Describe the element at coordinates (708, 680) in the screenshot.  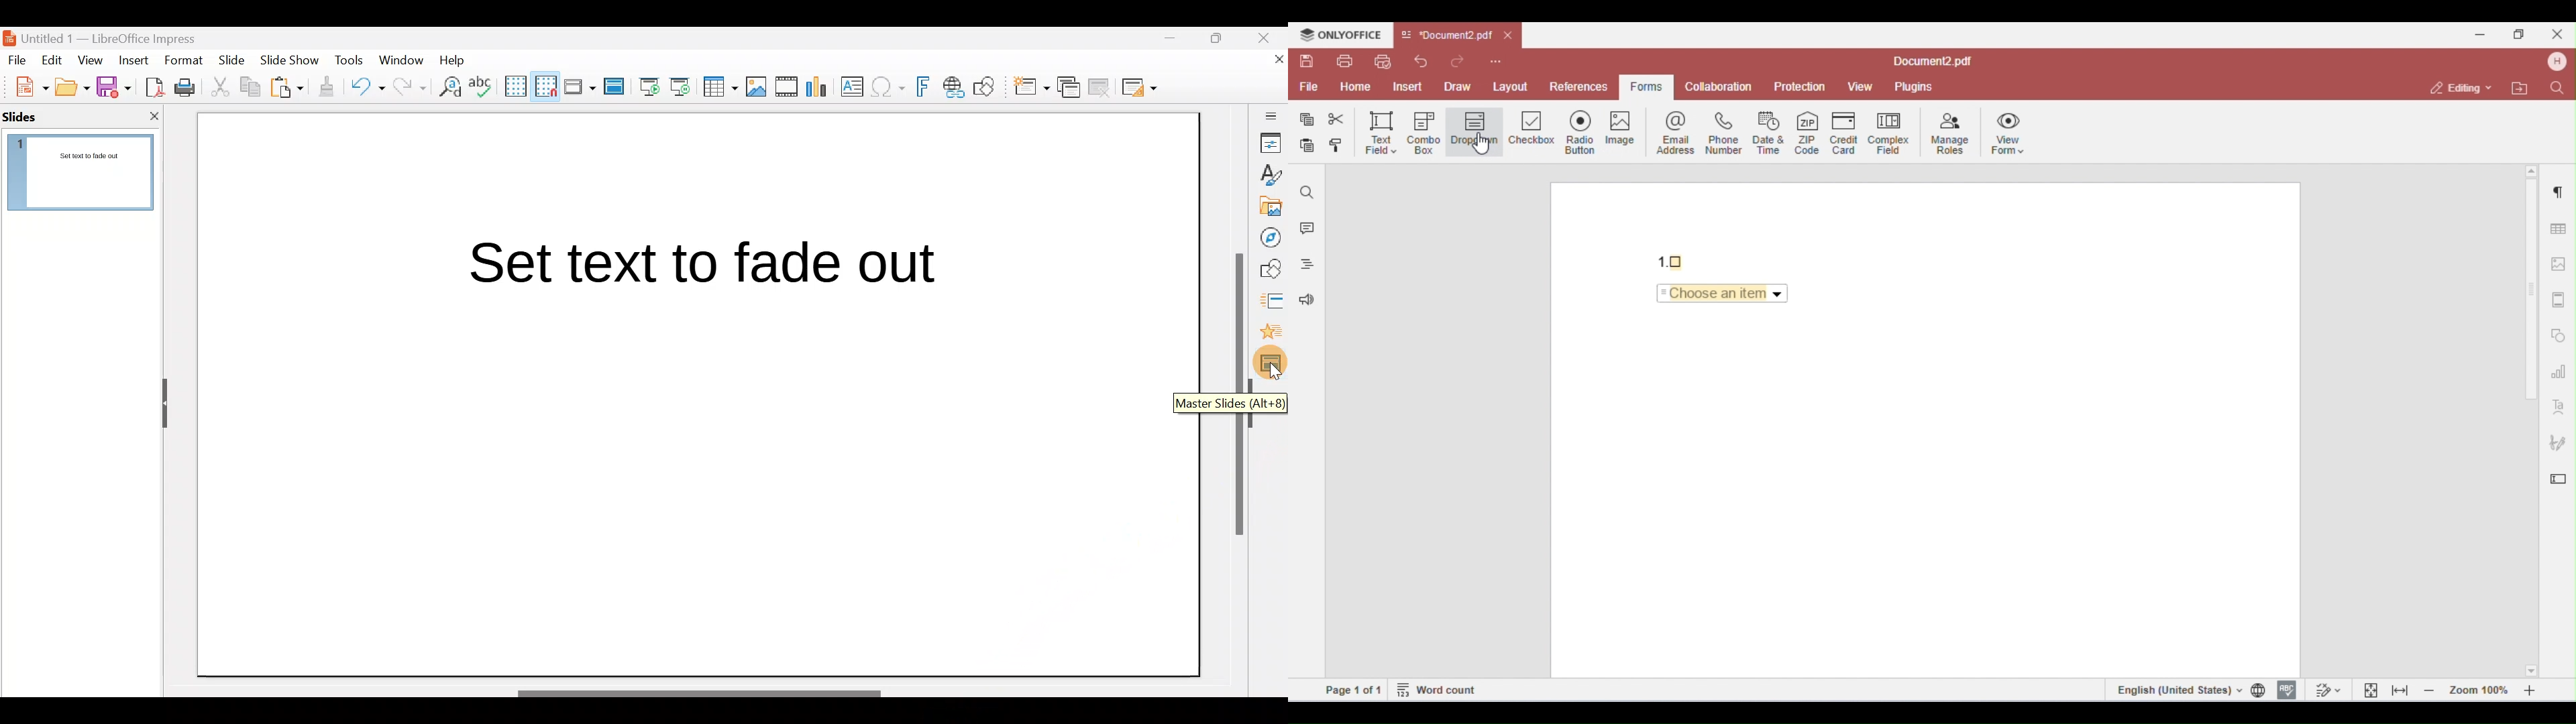
I see `Scroll bar` at that location.